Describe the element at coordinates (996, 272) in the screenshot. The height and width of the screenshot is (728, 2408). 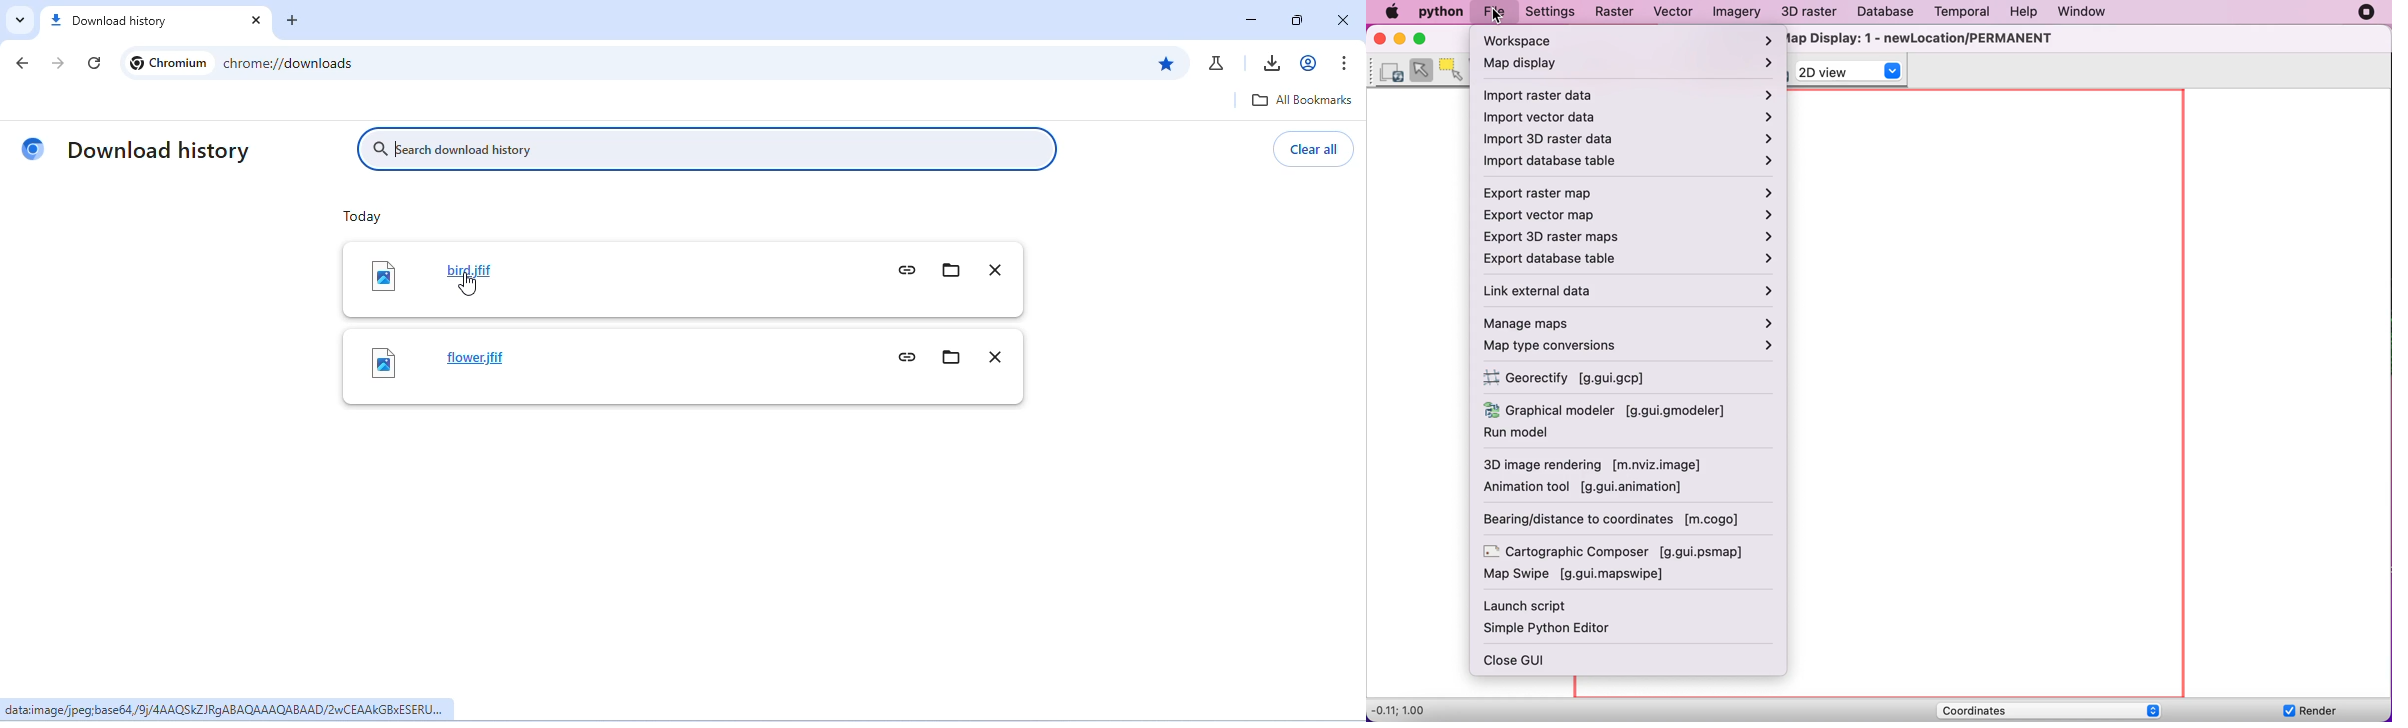
I see `remove` at that location.